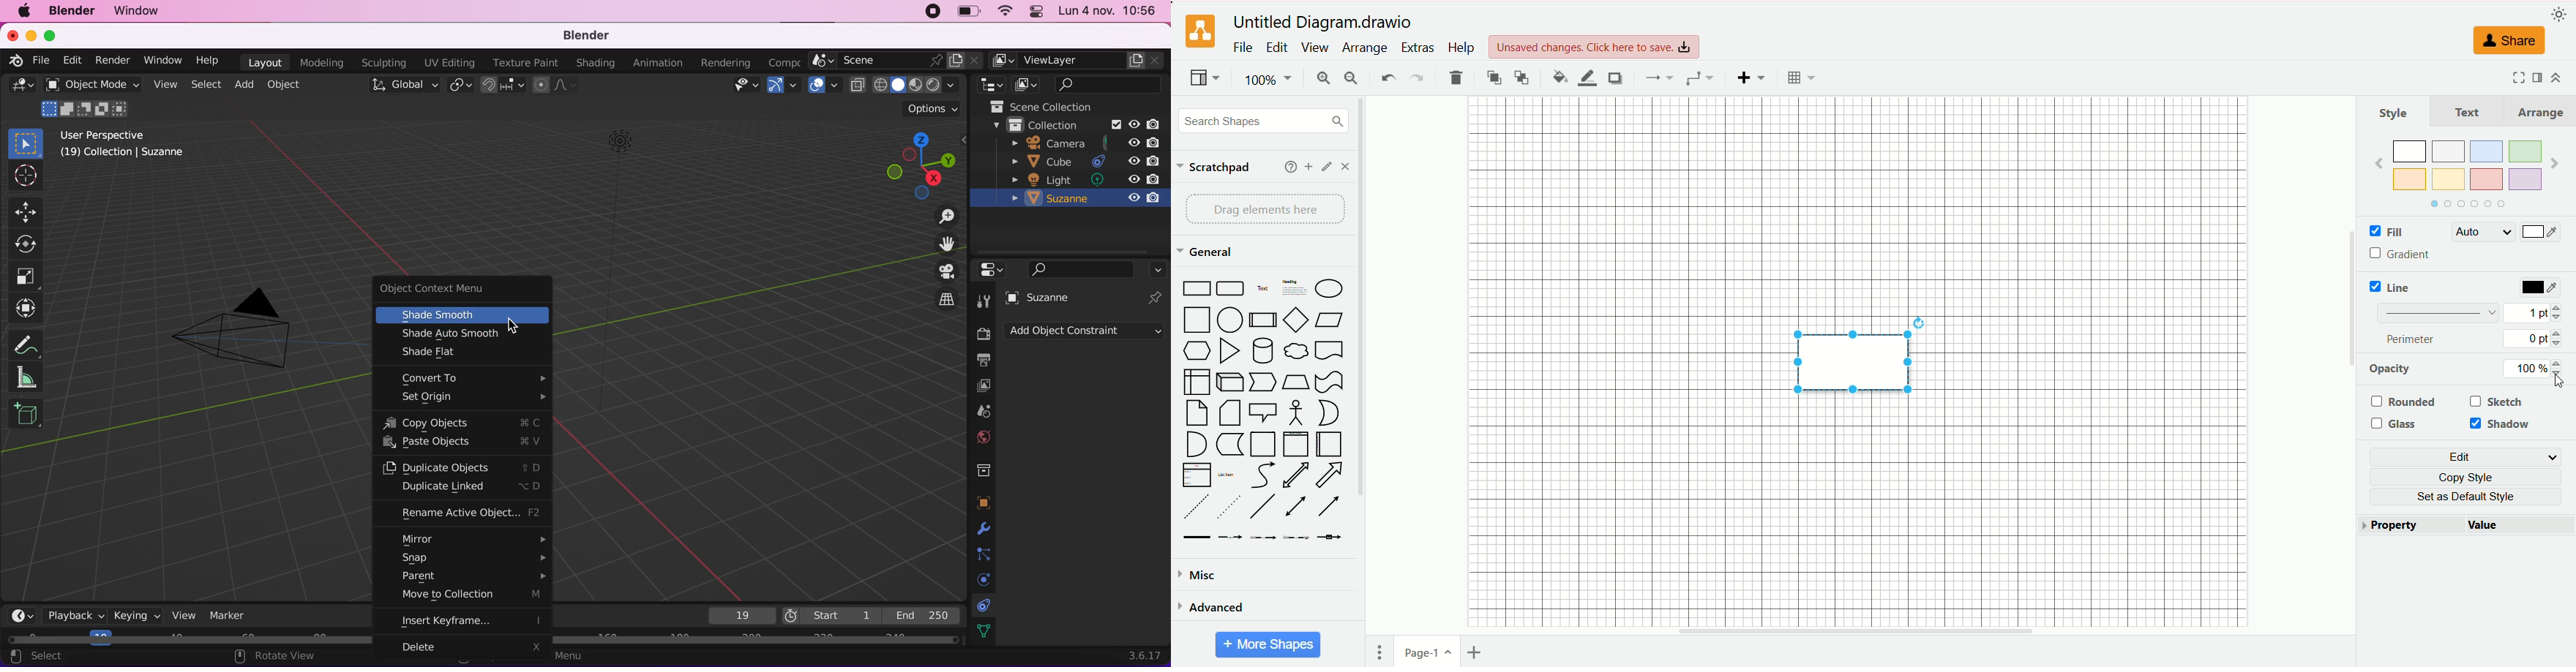  Describe the element at coordinates (462, 316) in the screenshot. I see `shade smooth` at that location.